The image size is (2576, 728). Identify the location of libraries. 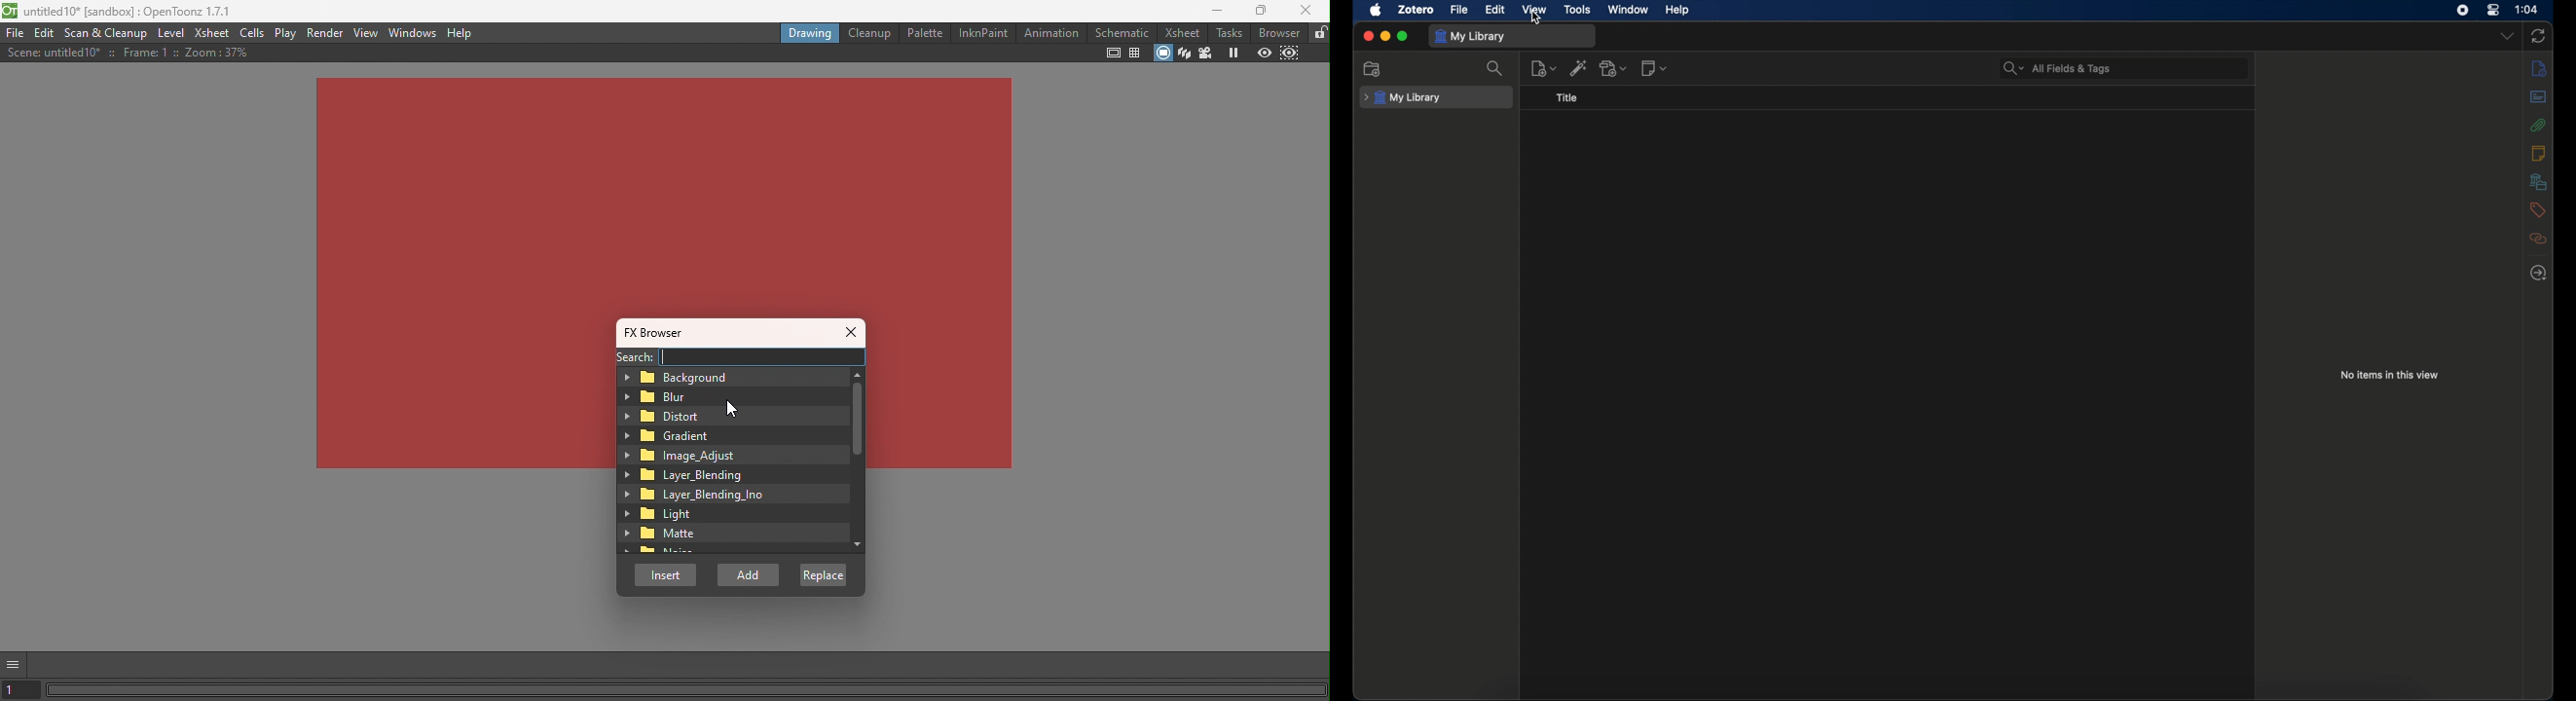
(2538, 181).